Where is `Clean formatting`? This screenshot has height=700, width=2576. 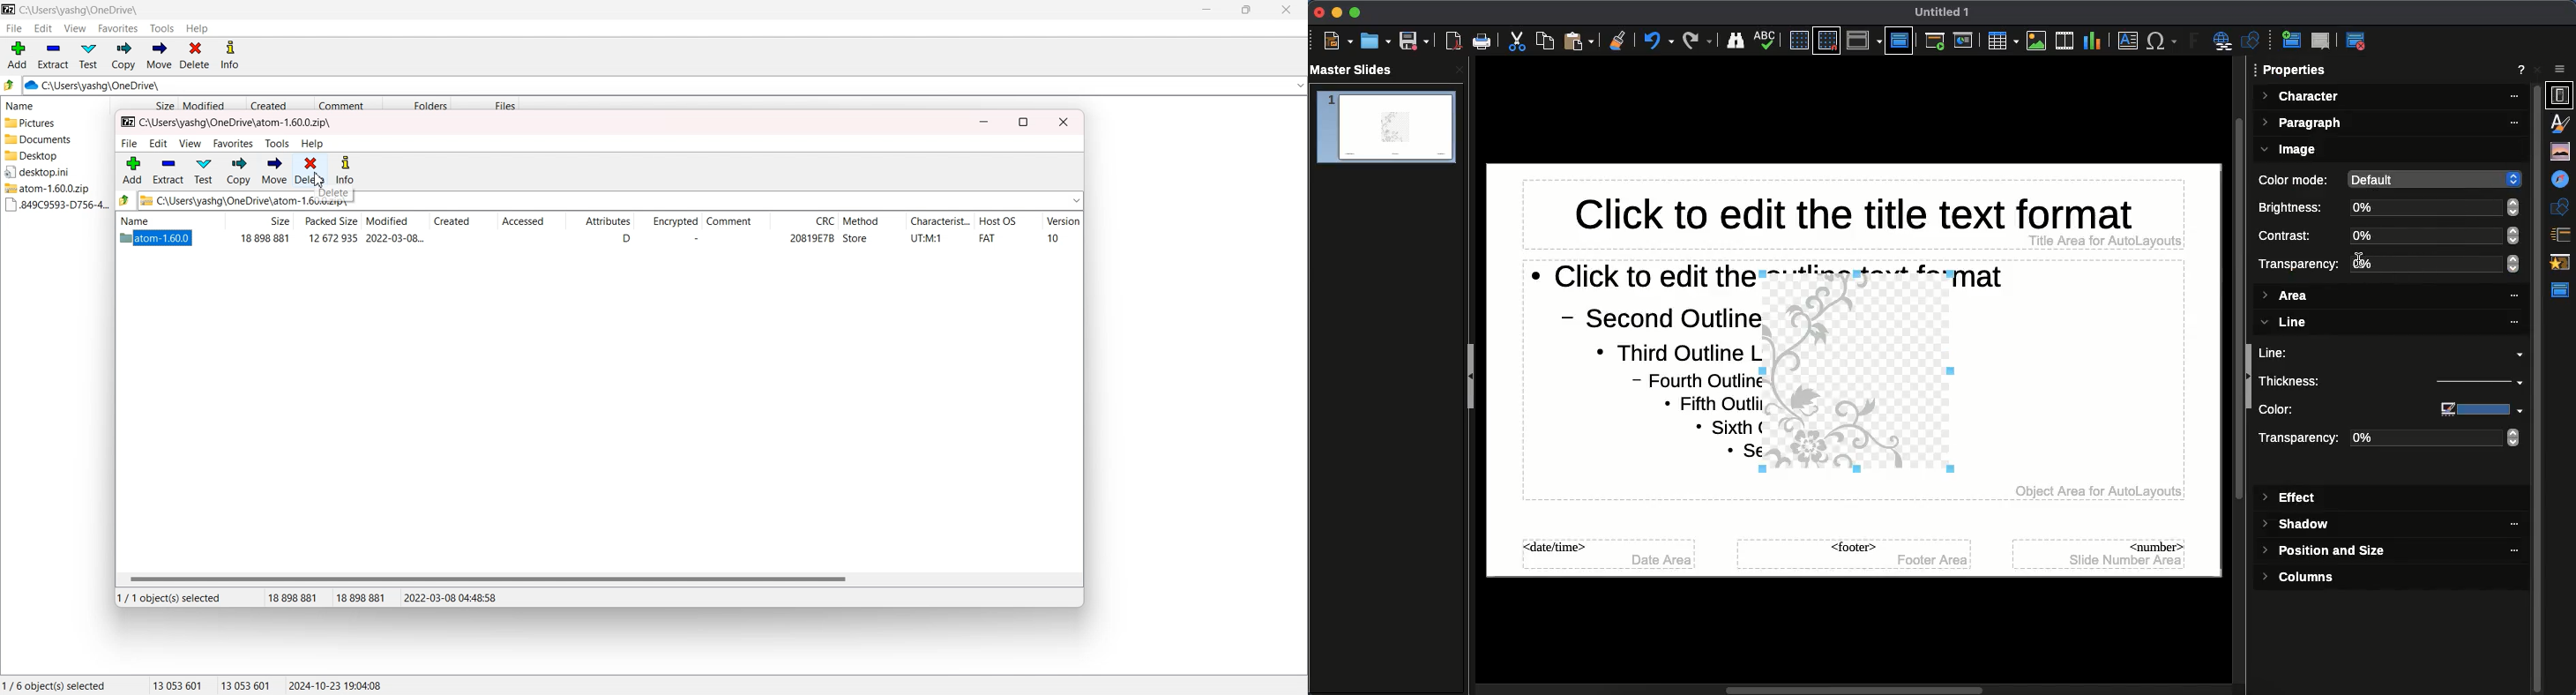
Clean formatting is located at coordinates (1617, 41).